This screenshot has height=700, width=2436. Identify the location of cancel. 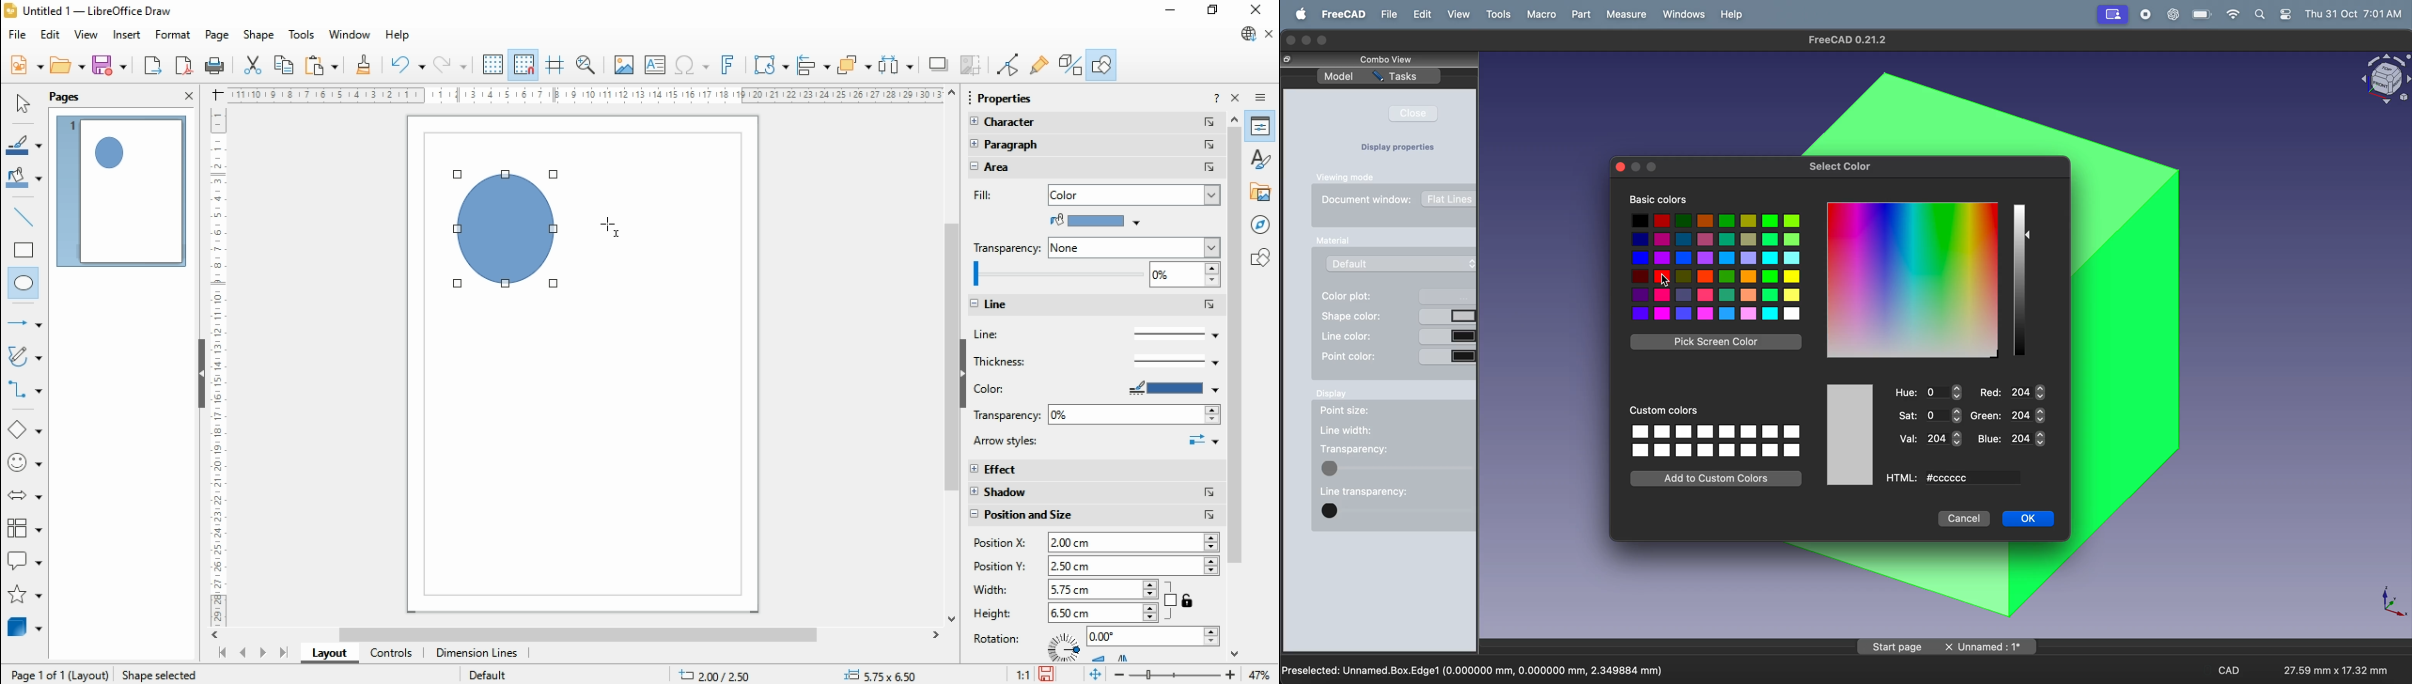
(1965, 519).